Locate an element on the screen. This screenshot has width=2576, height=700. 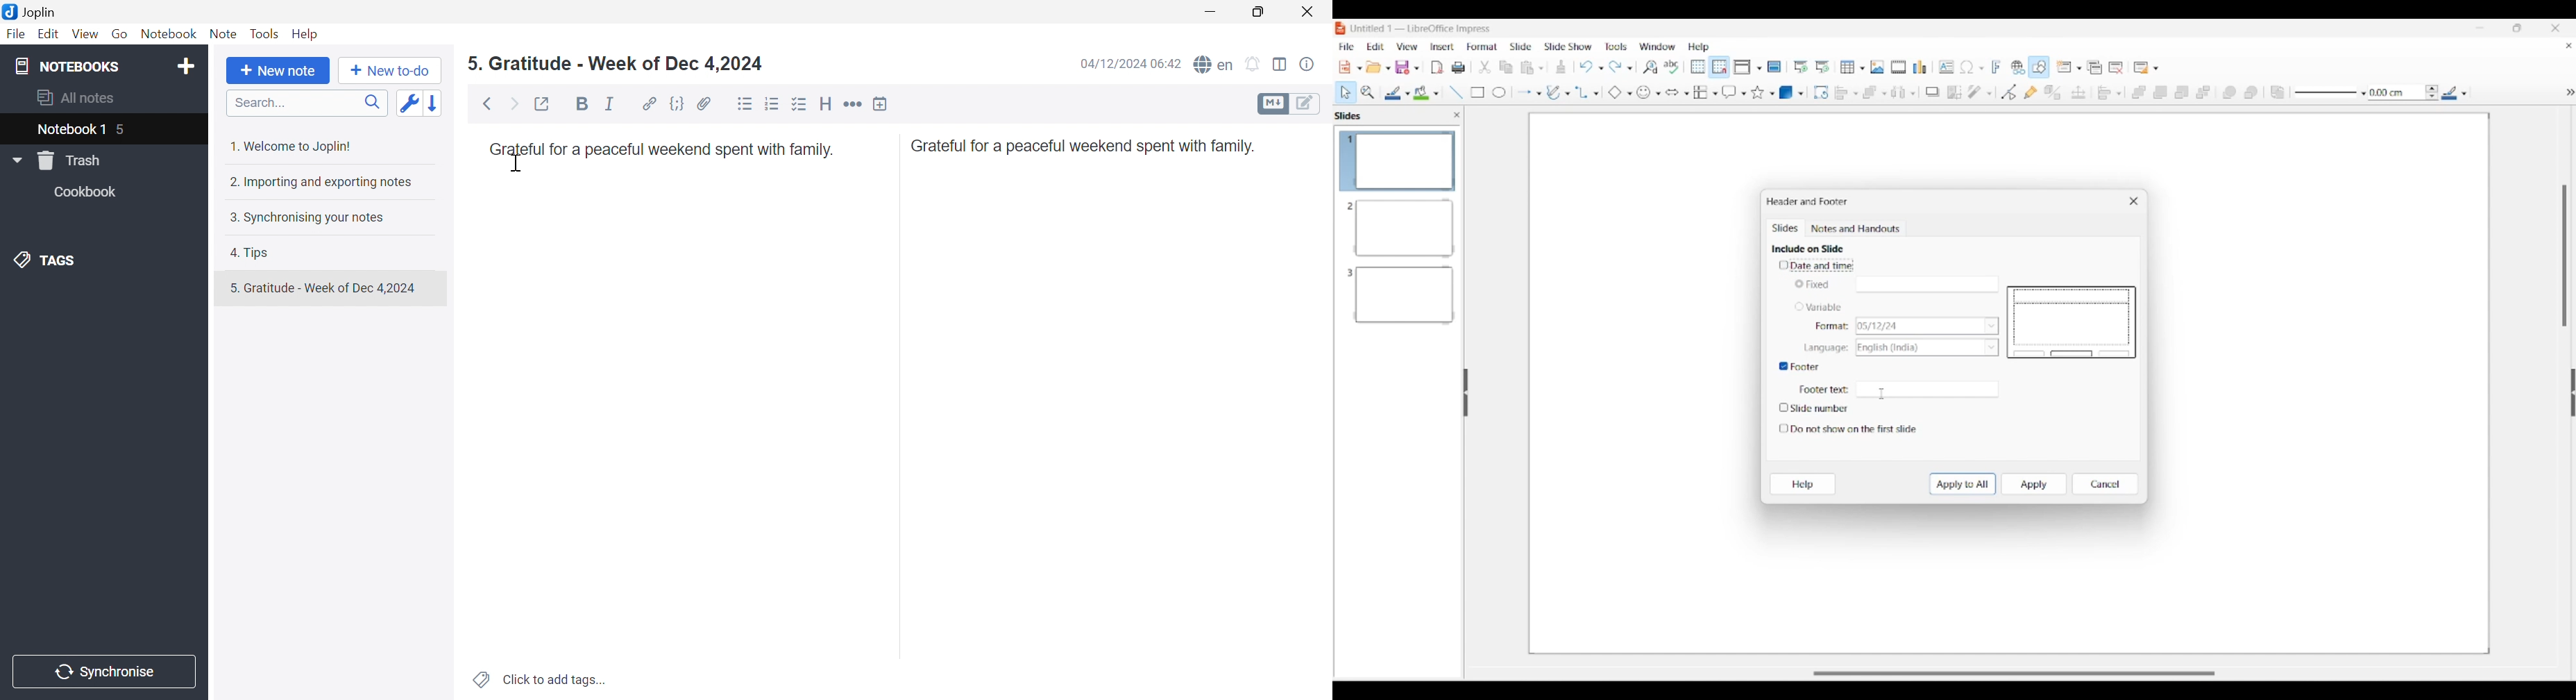
Insert table options is located at coordinates (1853, 67).